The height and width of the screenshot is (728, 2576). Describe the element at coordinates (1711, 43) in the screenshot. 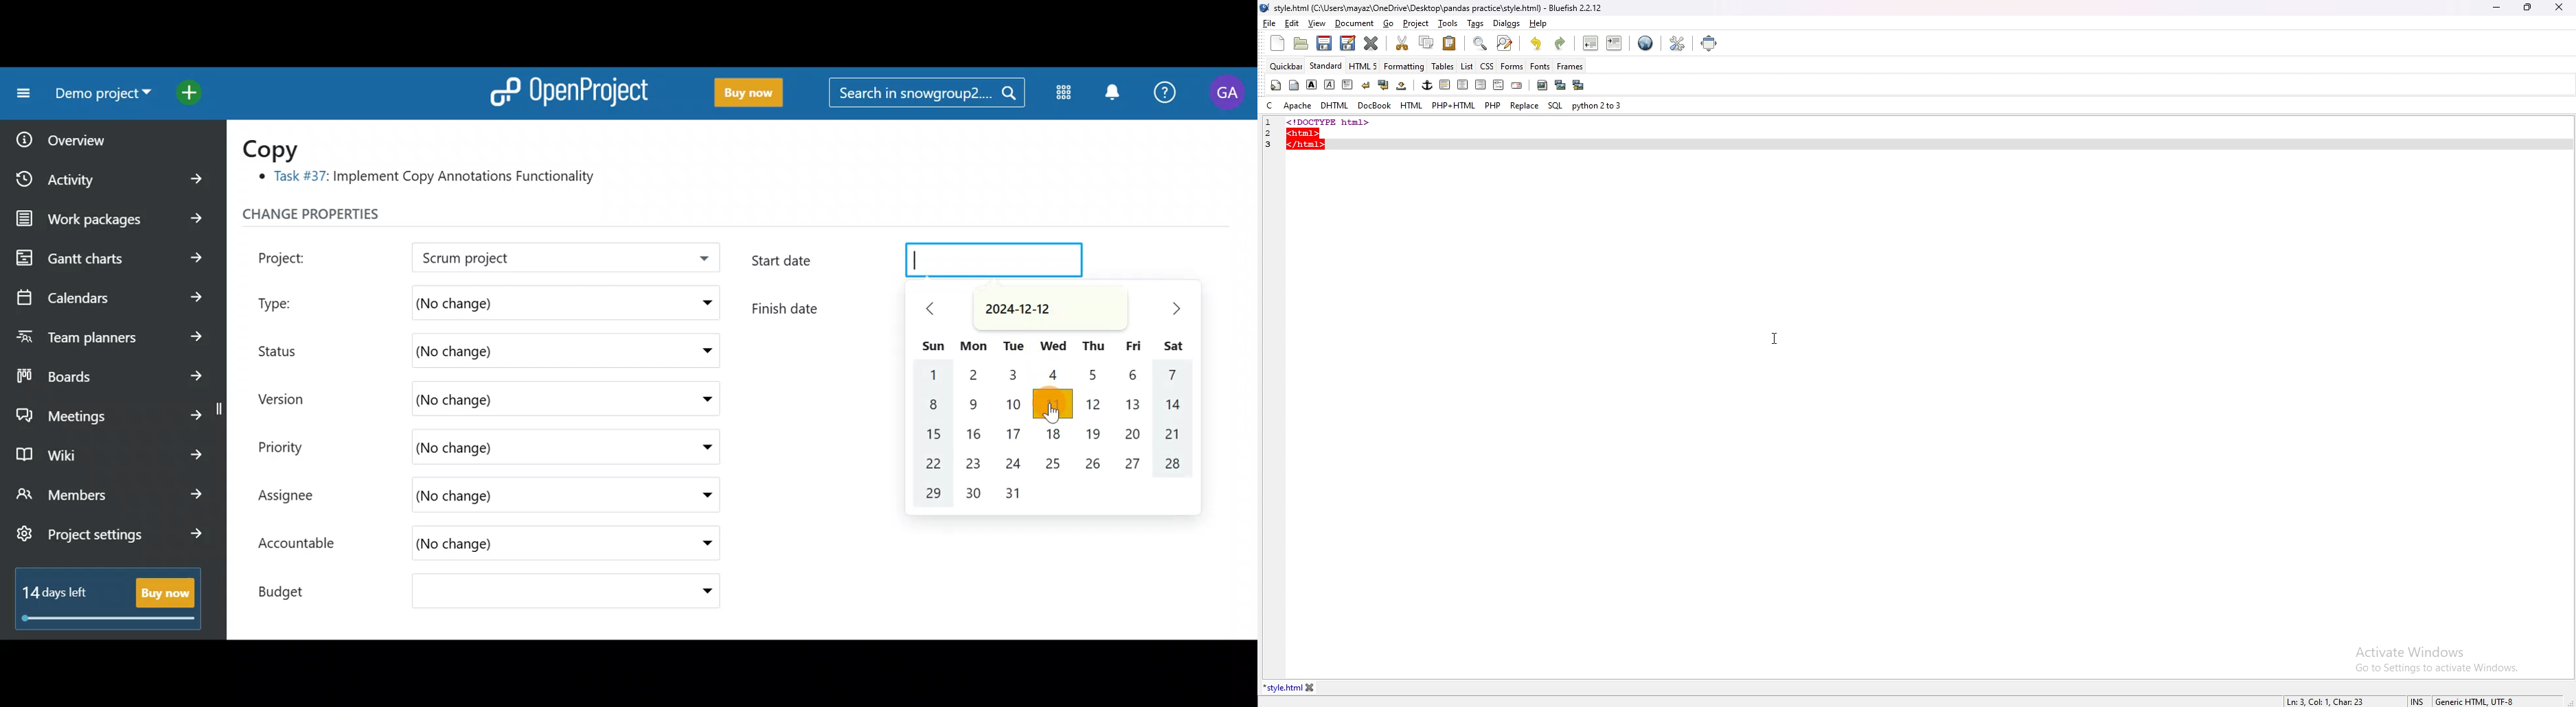

I see `full screen` at that location.